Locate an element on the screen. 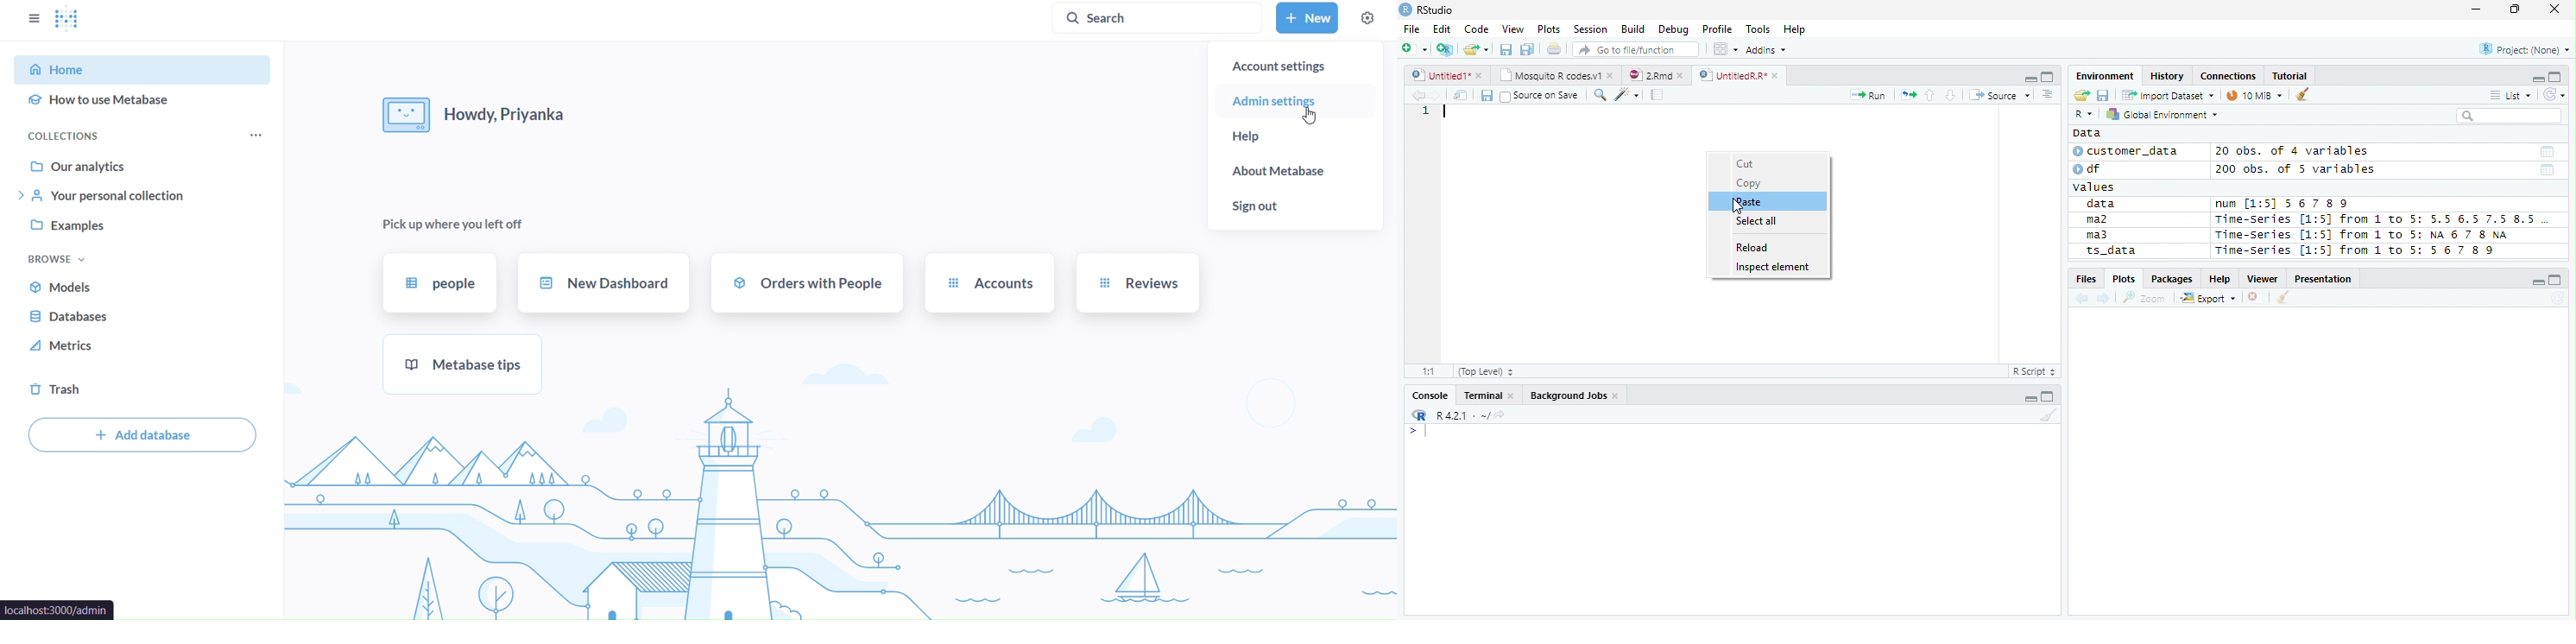 The height and width of the screenshot is (644, 2576). Clean is located at coordinates (2304, 93).